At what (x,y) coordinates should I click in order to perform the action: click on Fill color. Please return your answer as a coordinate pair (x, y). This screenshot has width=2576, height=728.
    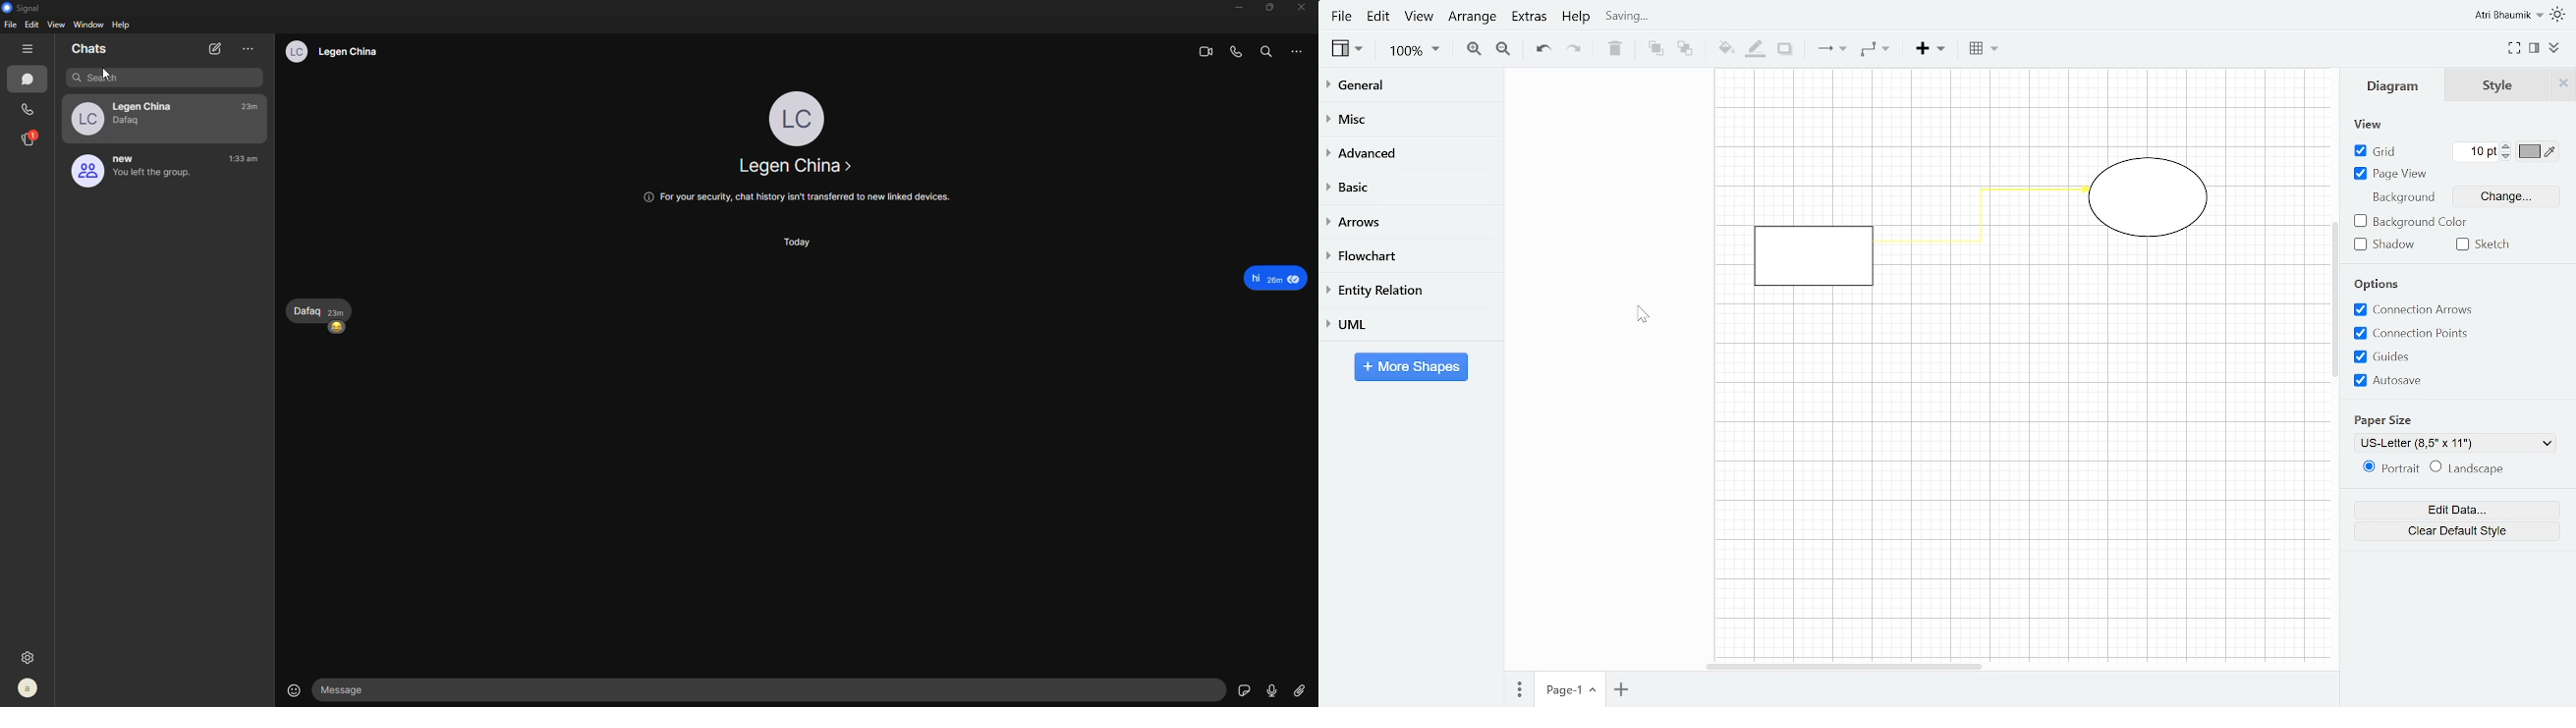
    Looking at the image, I should click on (1725, 48).